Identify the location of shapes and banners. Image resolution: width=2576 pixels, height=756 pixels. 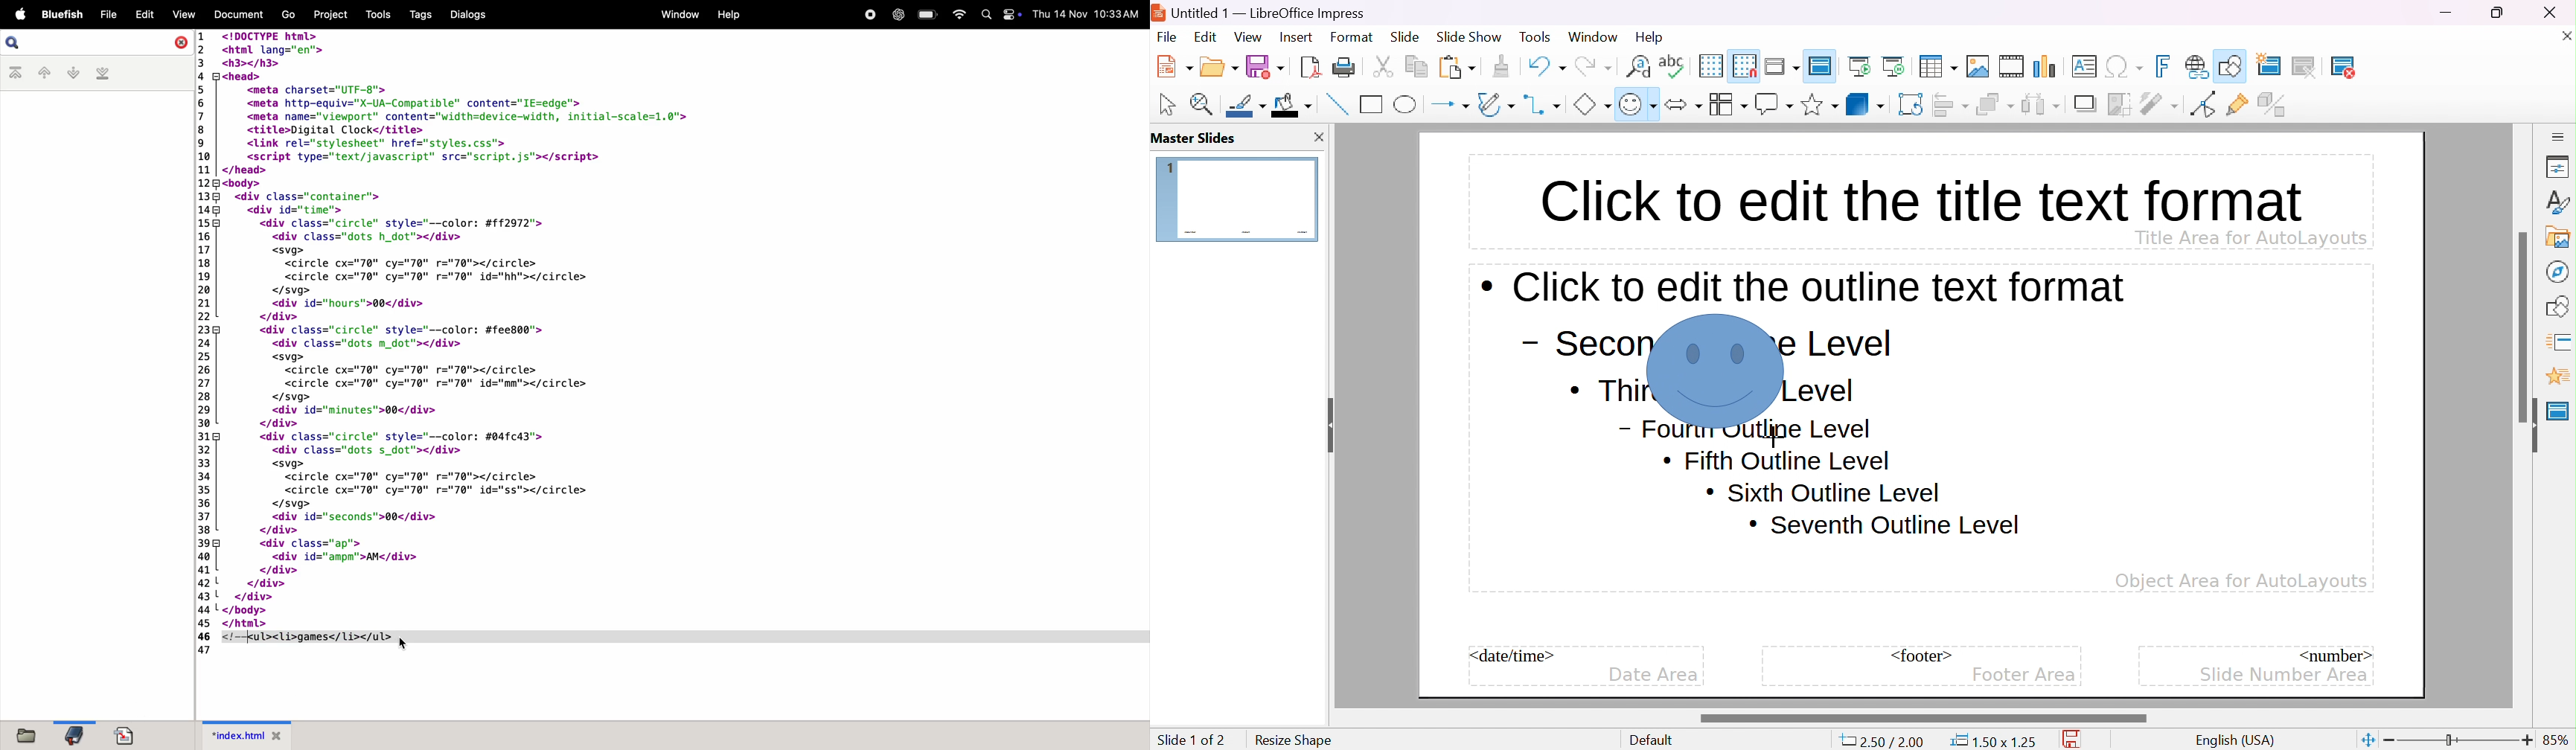
(1819, 105).